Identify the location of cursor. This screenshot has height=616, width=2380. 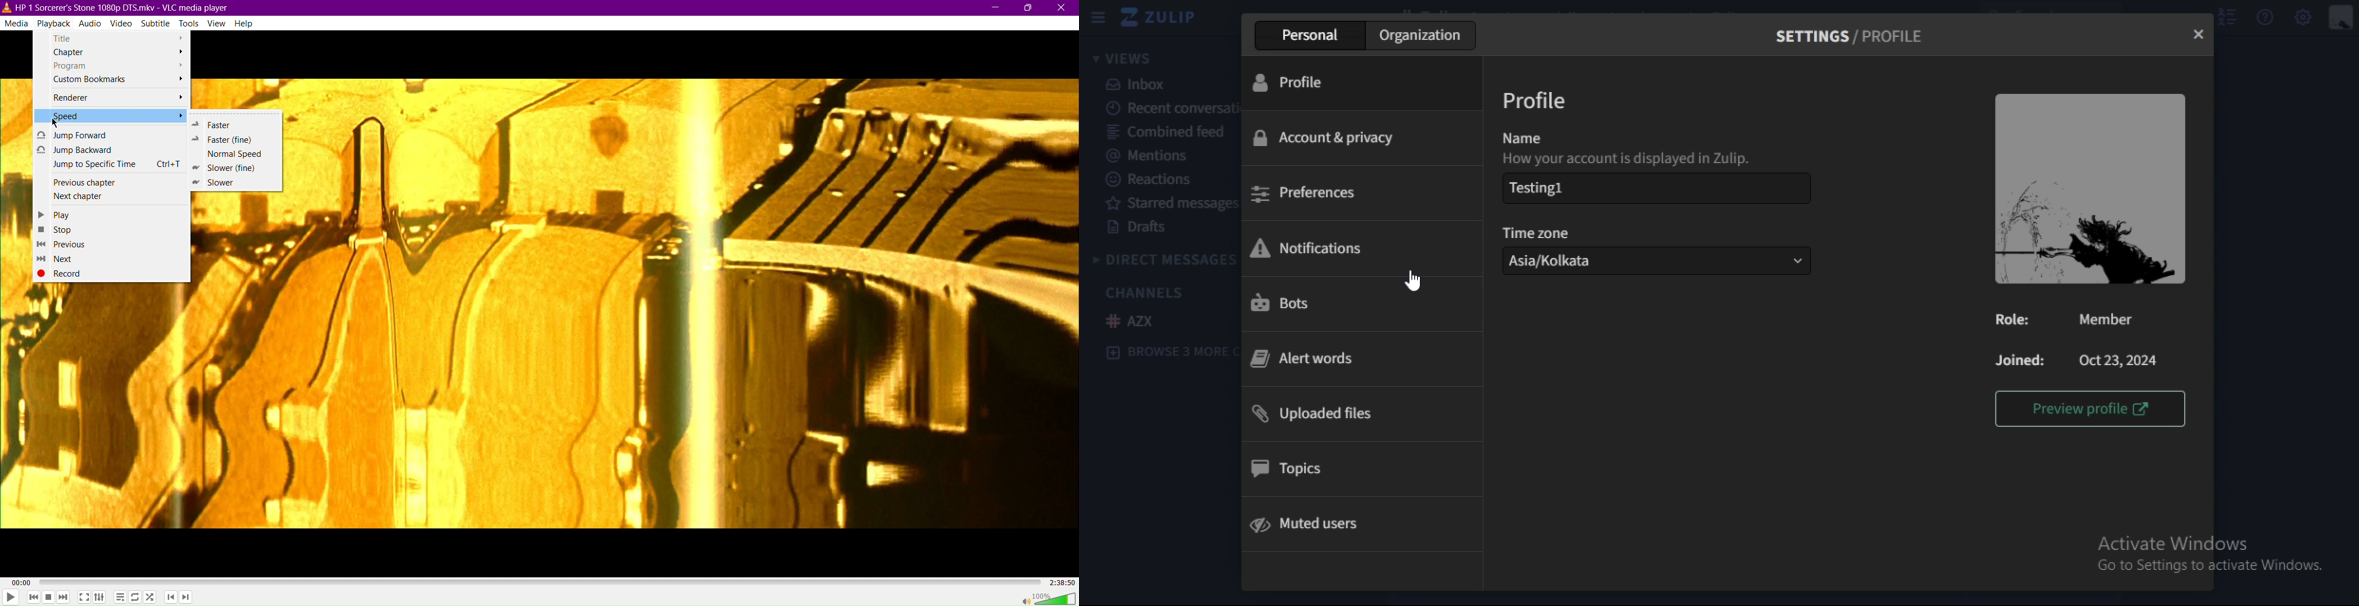
(1415, 281).